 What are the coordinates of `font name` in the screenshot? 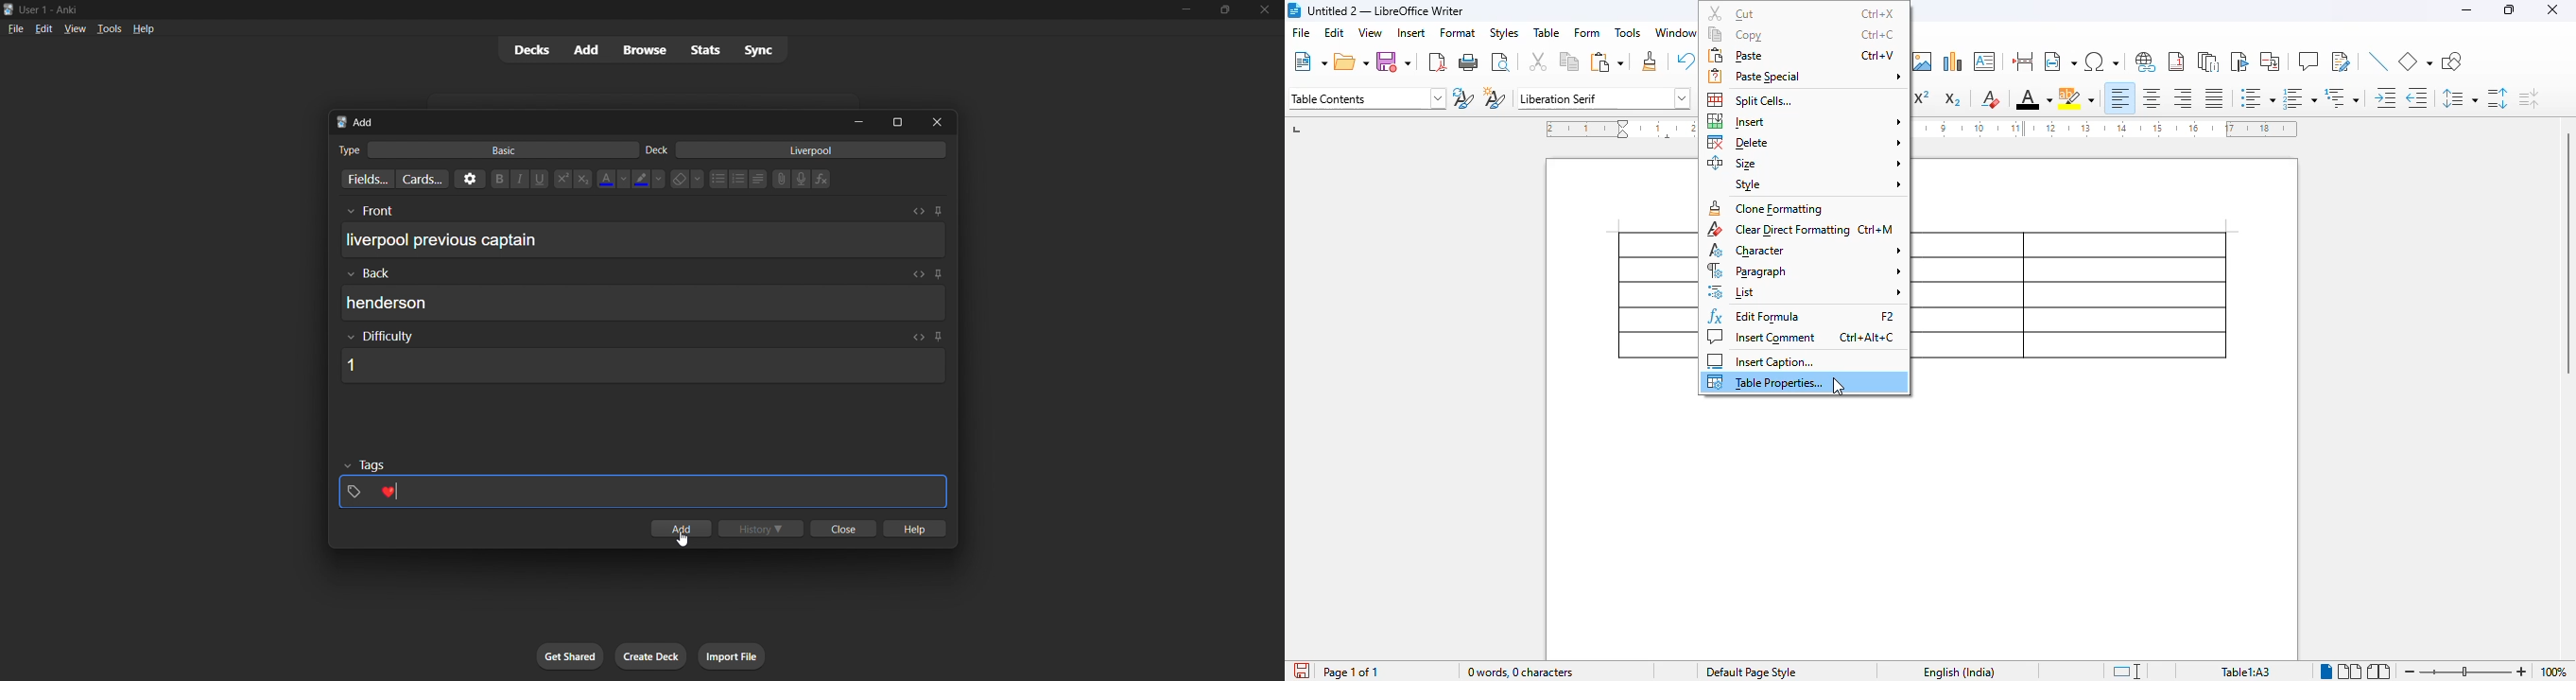 It's located at (1603, 99).